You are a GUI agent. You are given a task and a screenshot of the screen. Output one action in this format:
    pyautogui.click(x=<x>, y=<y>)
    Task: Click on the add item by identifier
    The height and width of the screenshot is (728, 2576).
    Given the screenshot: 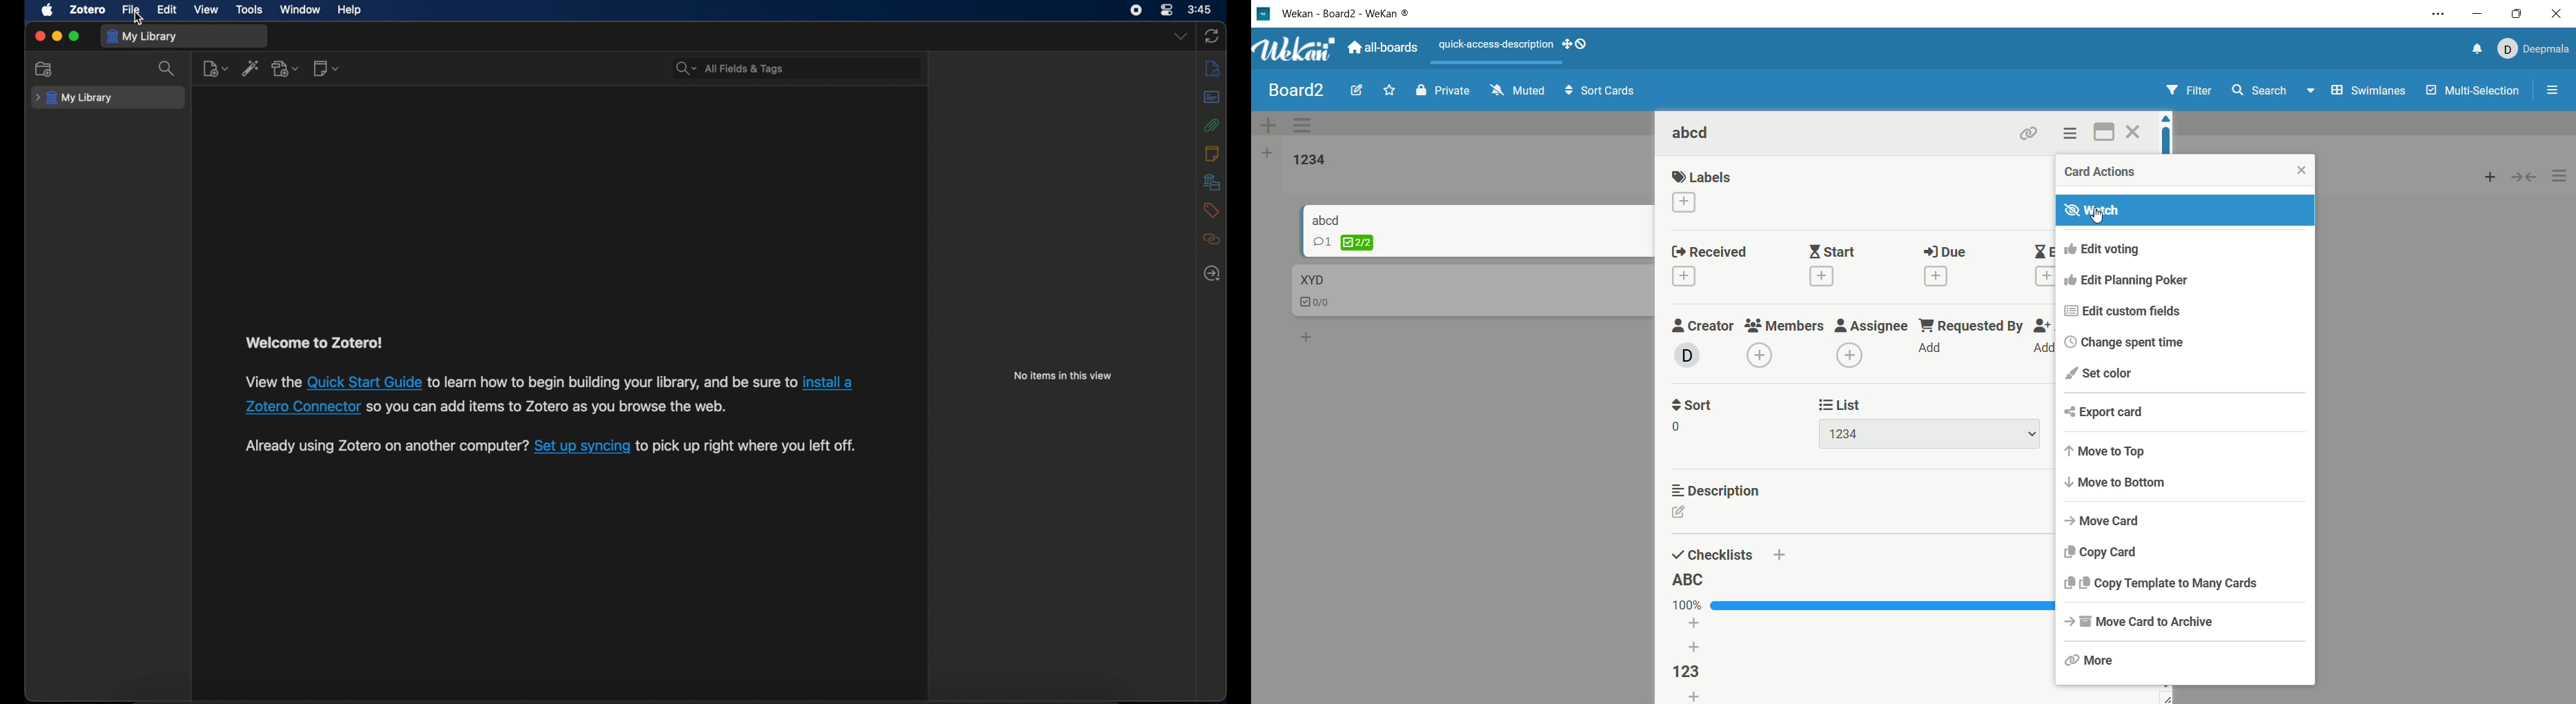 What is the action you would take?
    pyautogui.click(x=252, y=70)
    